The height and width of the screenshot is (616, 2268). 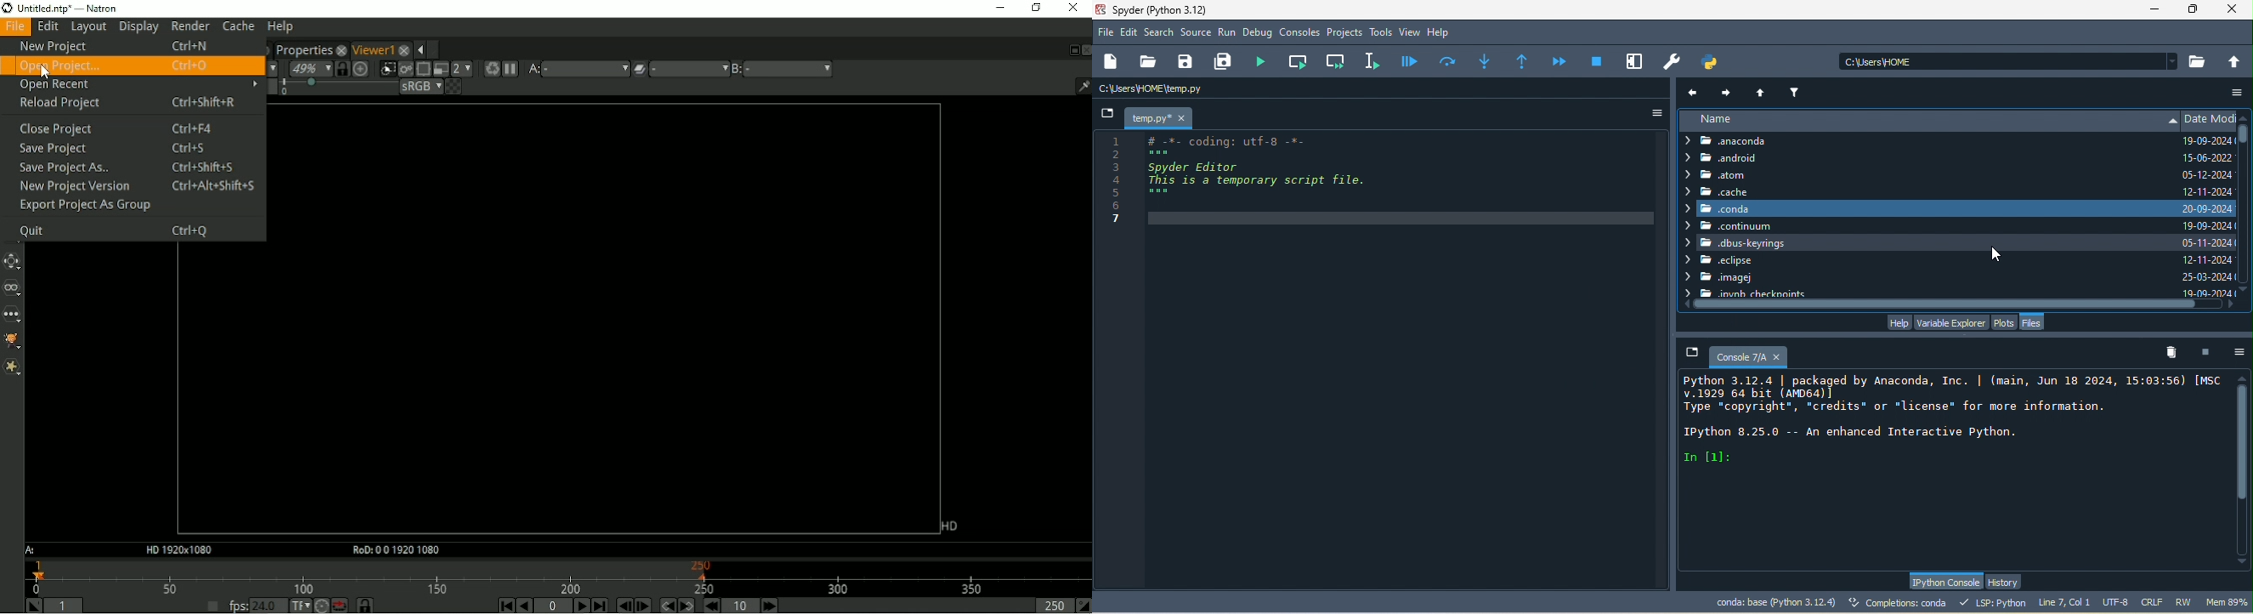 What do you see at coordinates (1957, 305) in the screenshot?
I see `horizontal scroll bar` at bounding box center [1957, 305].